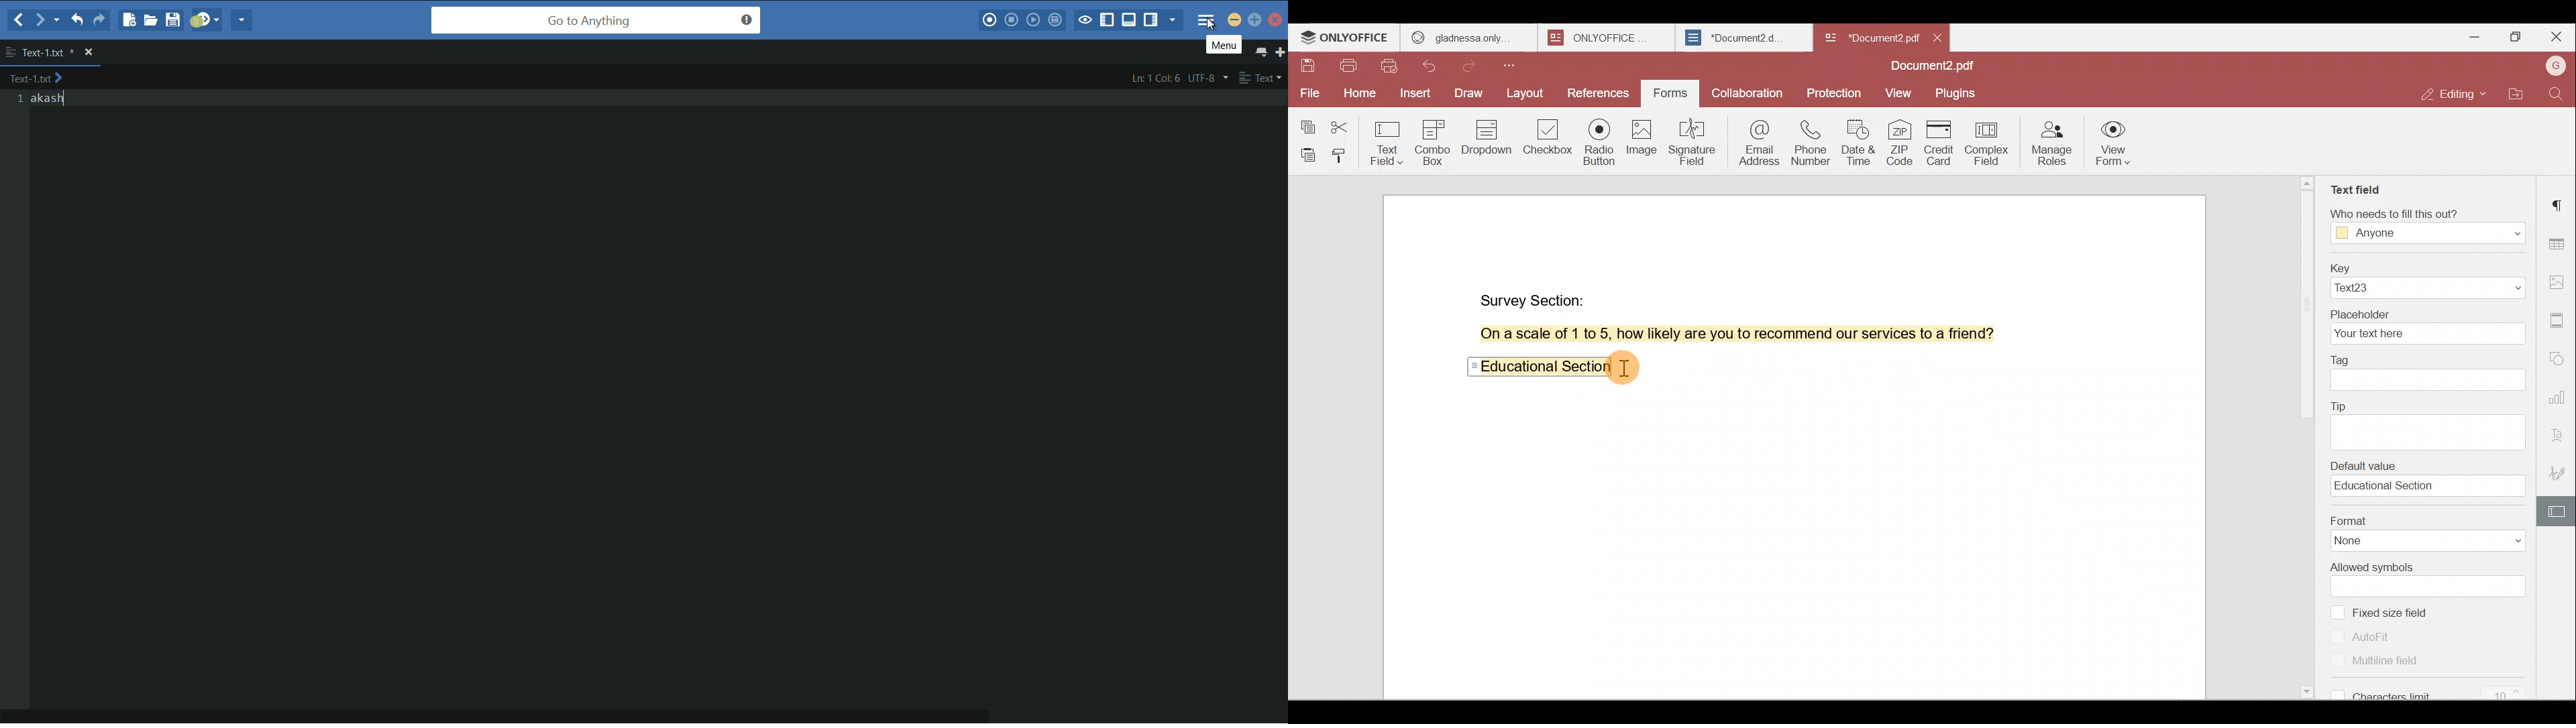 This screenshot has width=2576, height=728. I want to click on close app, so click(1279, 20).